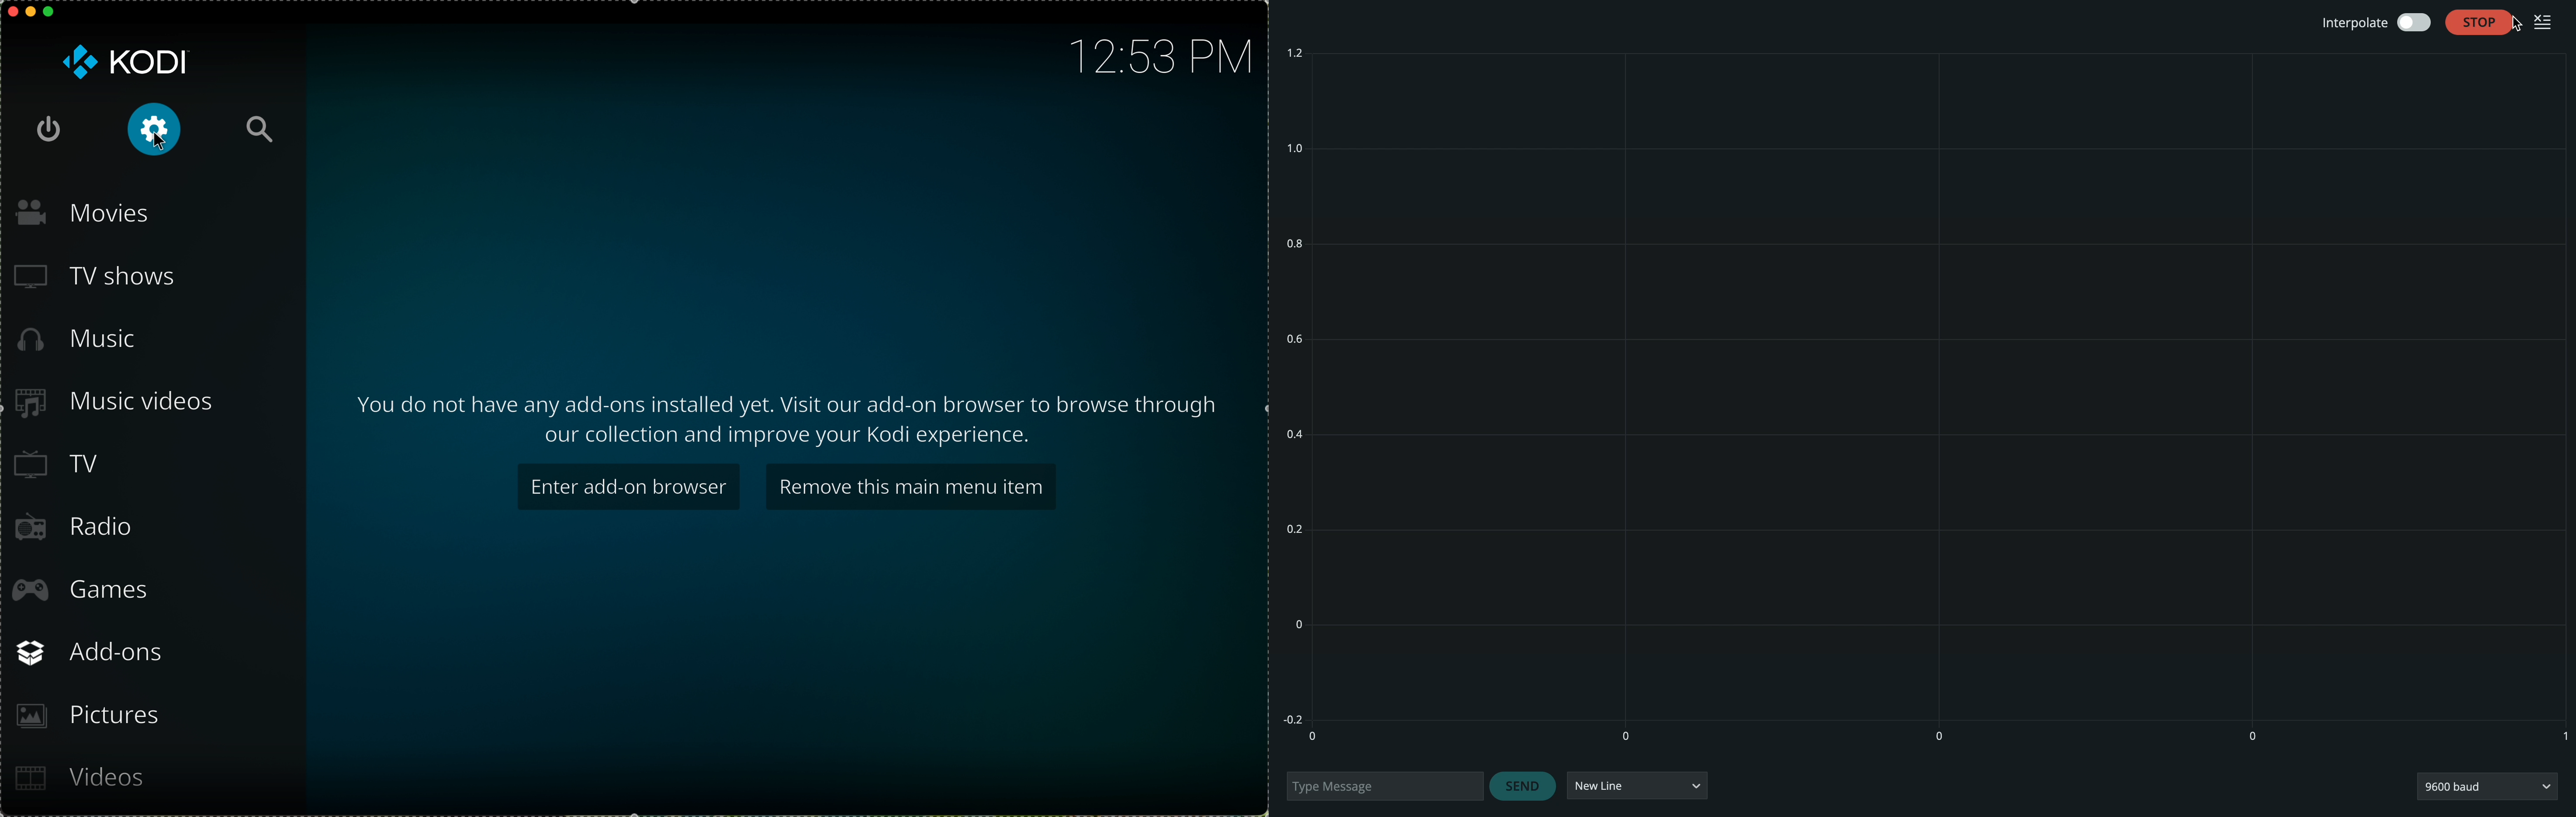 The width and height of the screenshot is (2576, 840). I want to click on minimize, so click(31, 16).